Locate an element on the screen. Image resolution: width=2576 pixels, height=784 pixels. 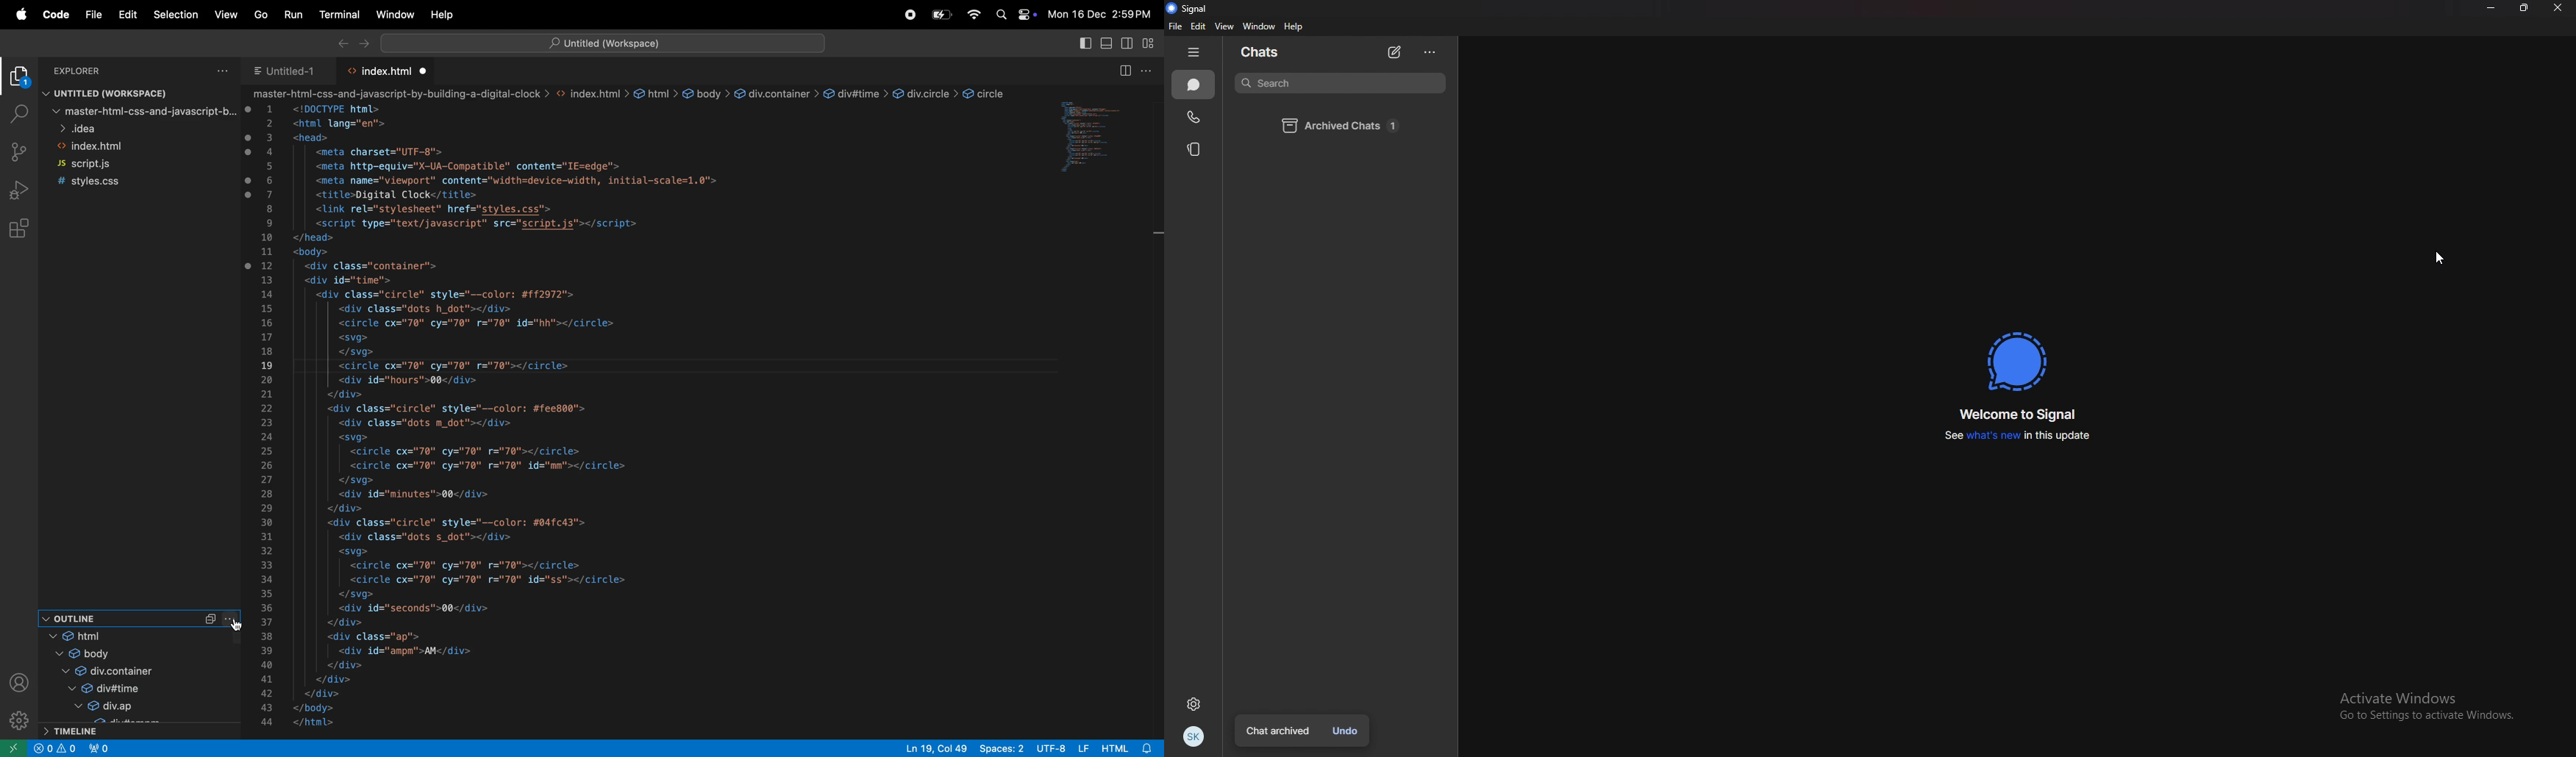
minimize Signal is located at coordinates (2488, 11).